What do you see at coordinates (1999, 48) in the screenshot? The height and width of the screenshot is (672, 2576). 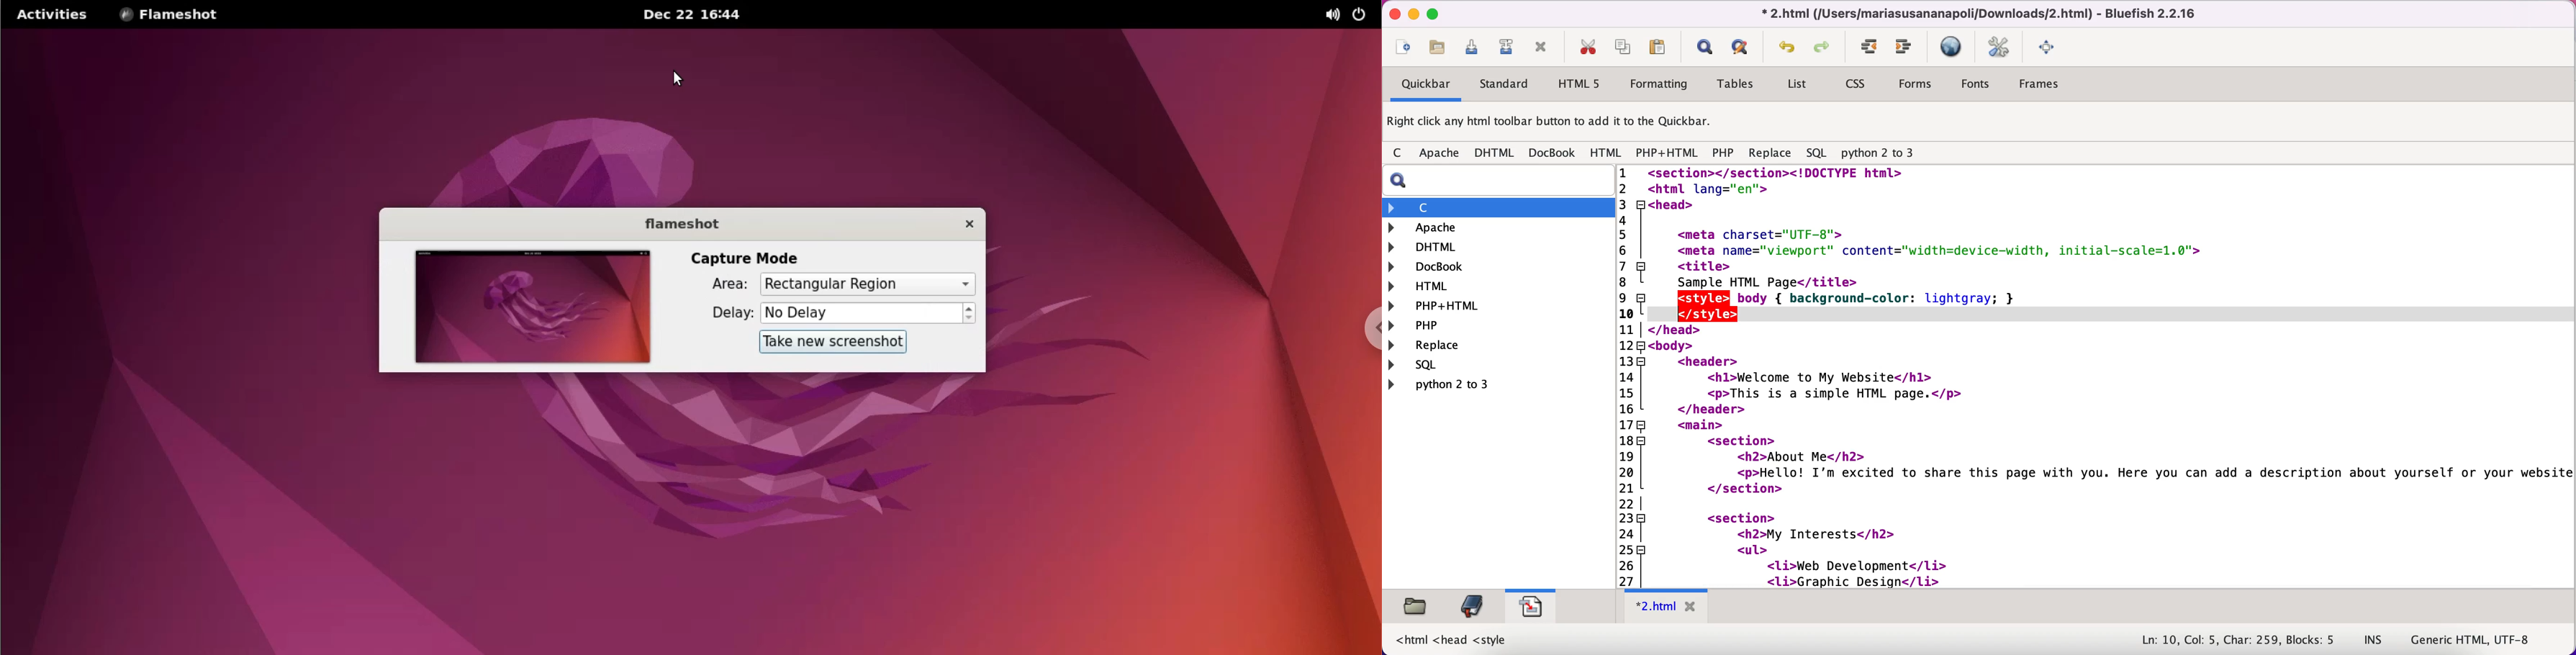 I see `edit preferences` at bounding box center [1999, 48].